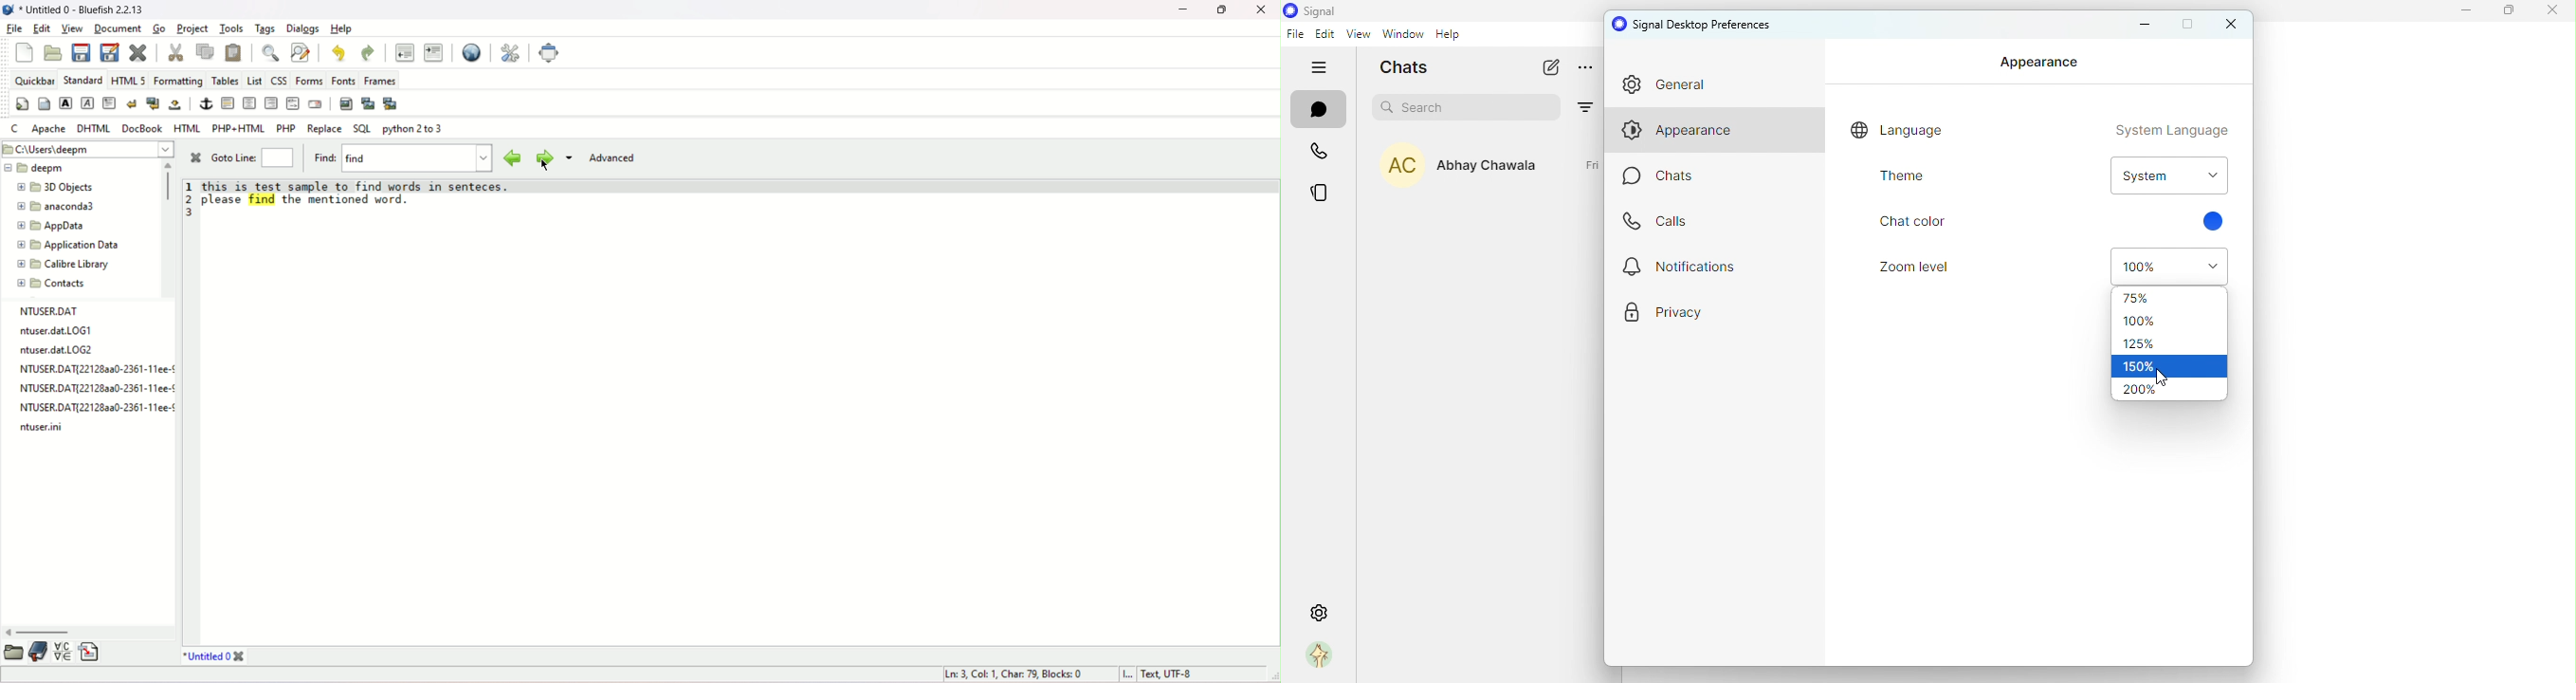 This screenshot has width=2576, height=700. Describe the element at coordinates (2163, 323) in the screenshot. I see `100%` at that location.